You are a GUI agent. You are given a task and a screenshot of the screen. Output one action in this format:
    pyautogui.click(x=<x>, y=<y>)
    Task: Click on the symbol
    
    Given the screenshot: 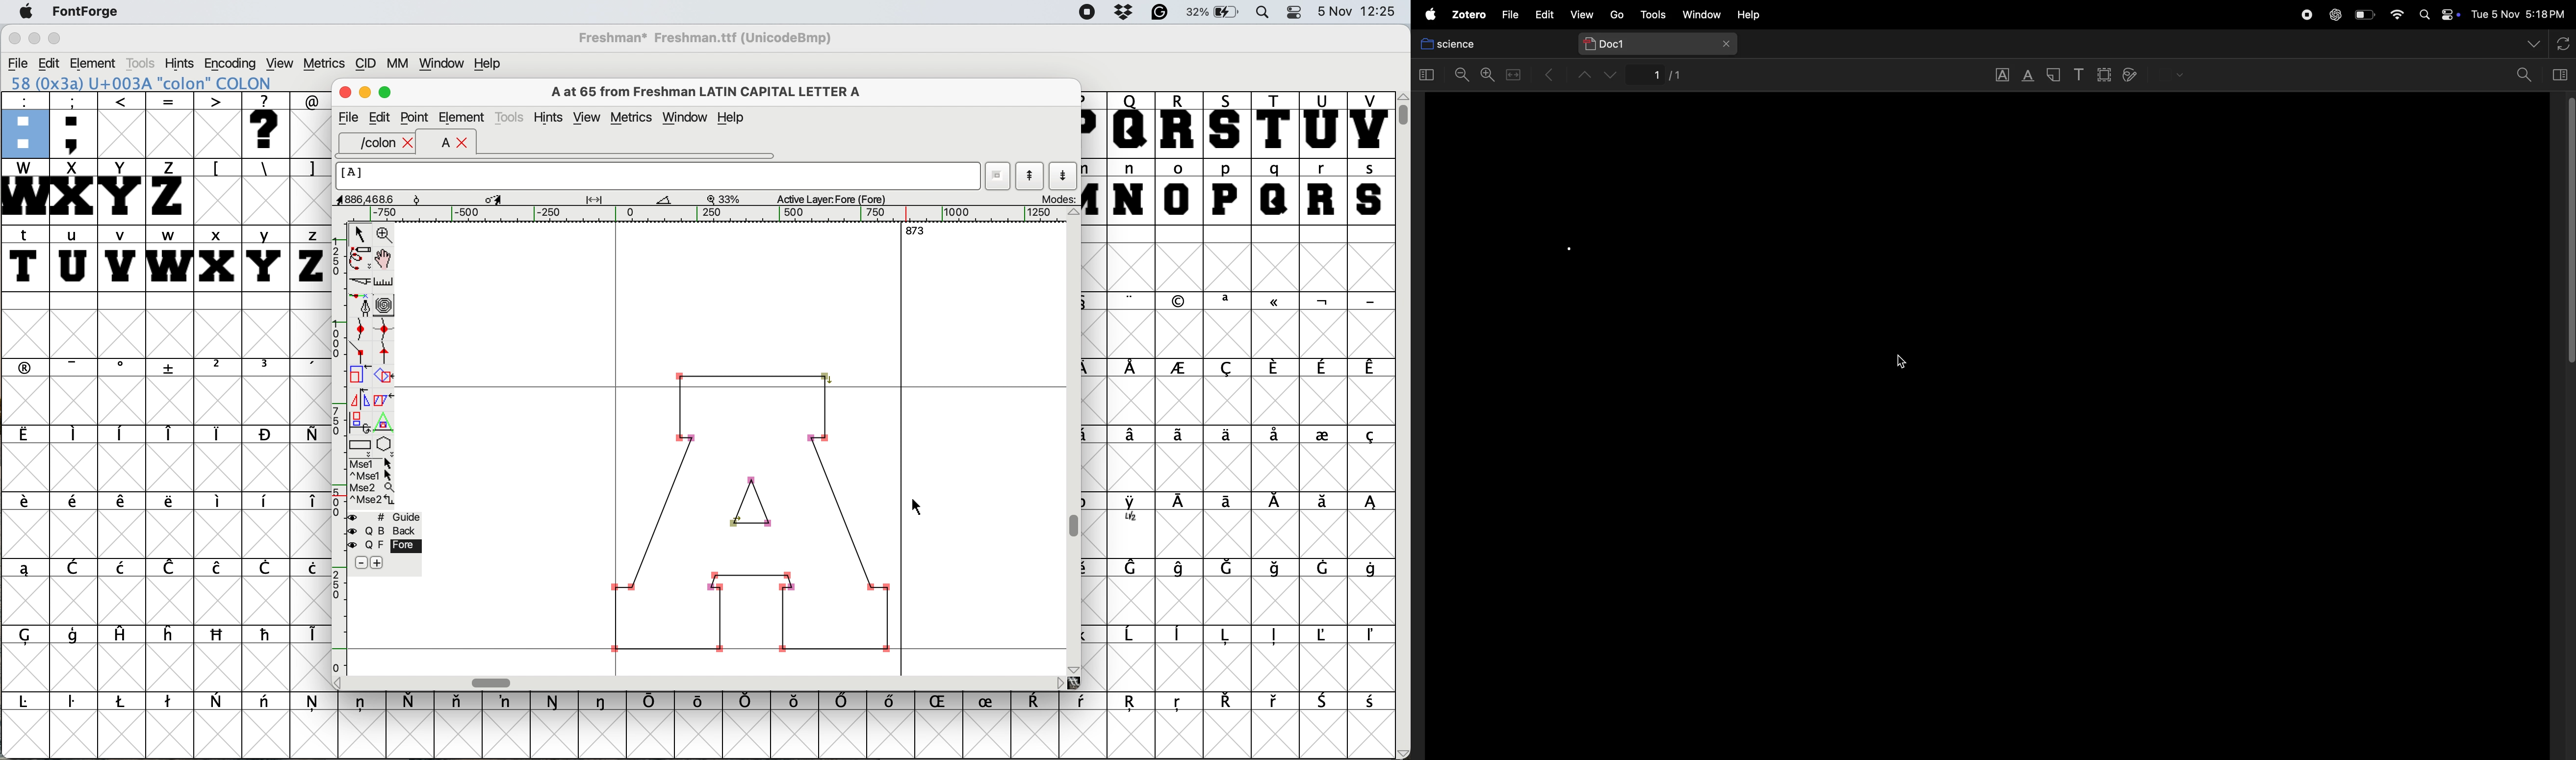 What is the action you would take?
    pyautogui.click(x=217, y=700)
    